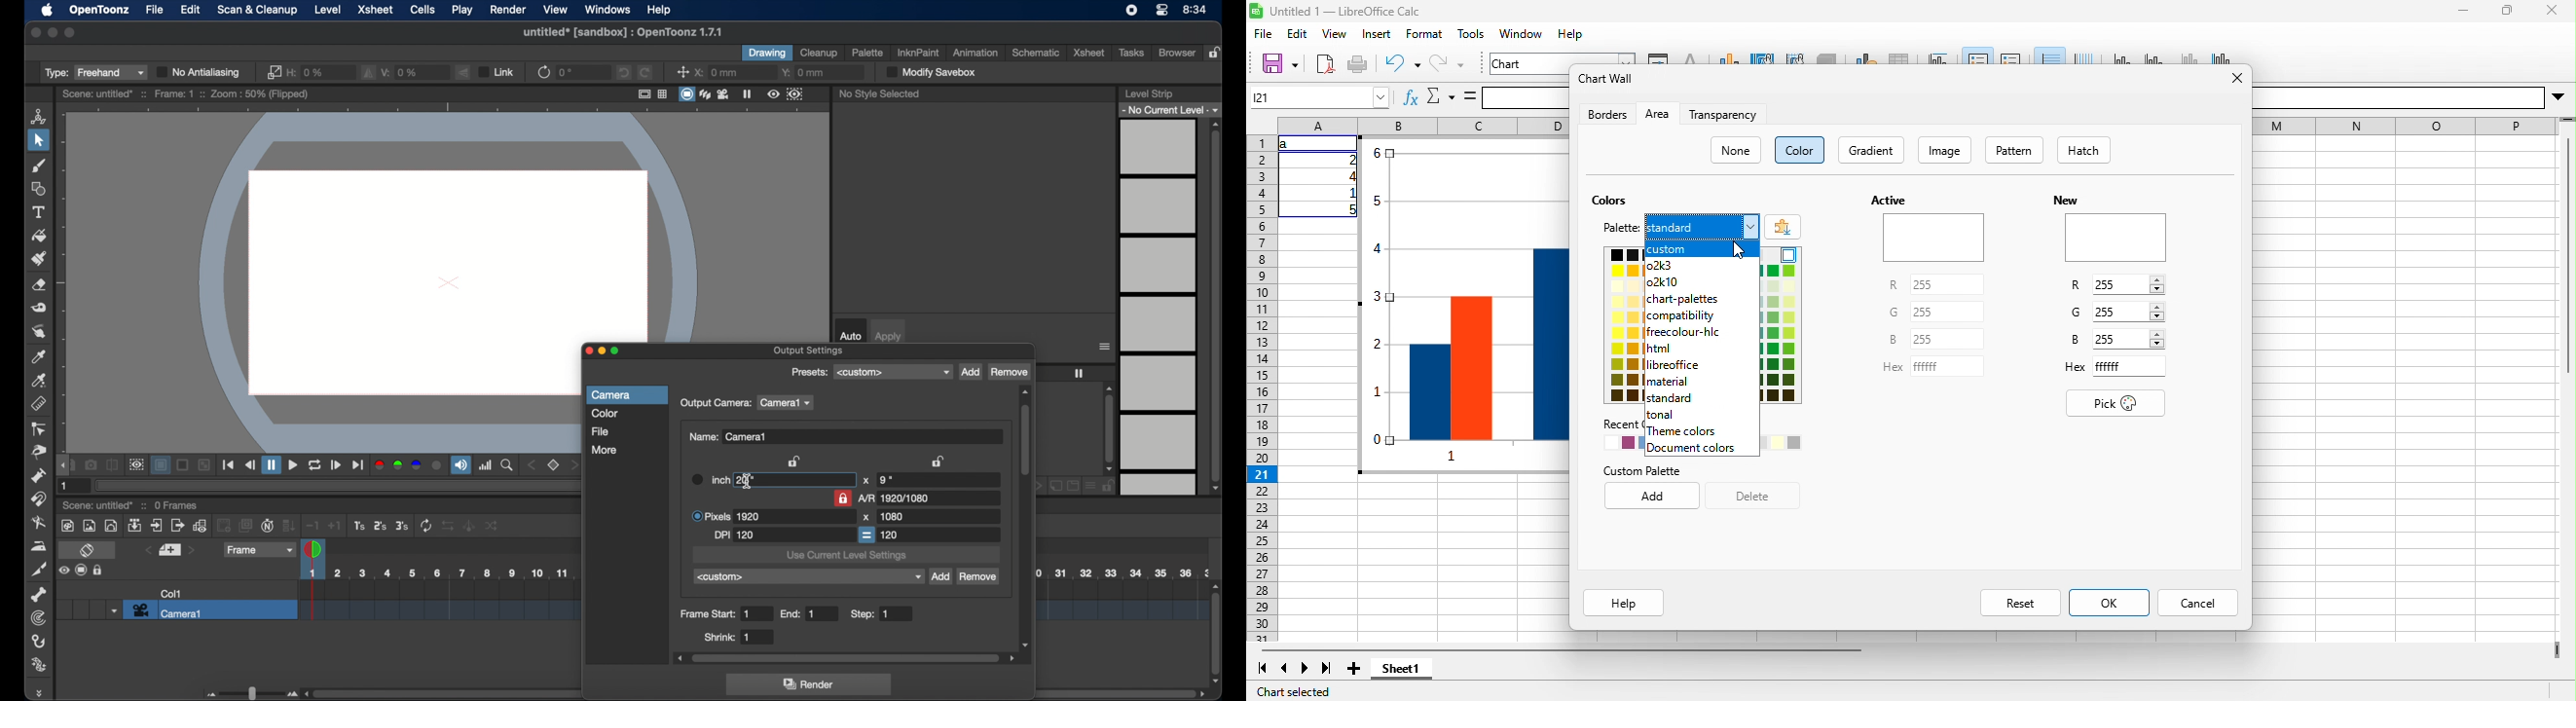 This screenshot has height=728, width=2576. I want to click on R, so click(2076, 285).